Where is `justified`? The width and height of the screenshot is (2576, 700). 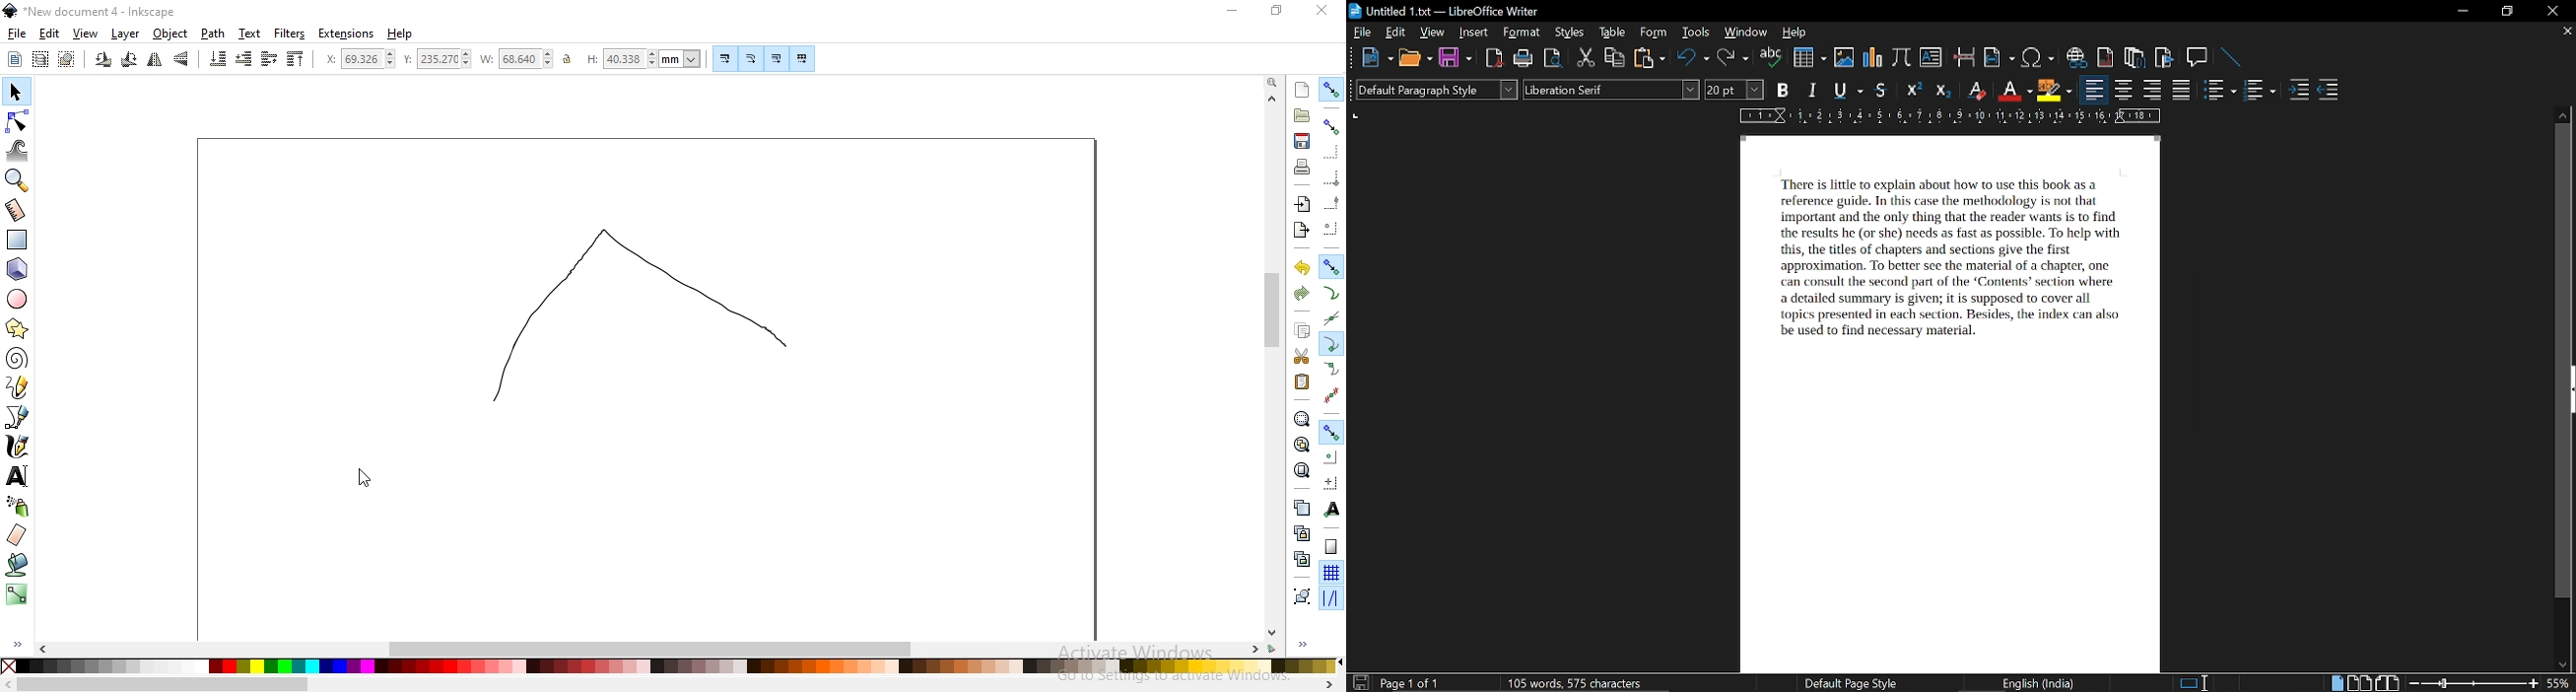 justified is located at coordinates (2182, 89).